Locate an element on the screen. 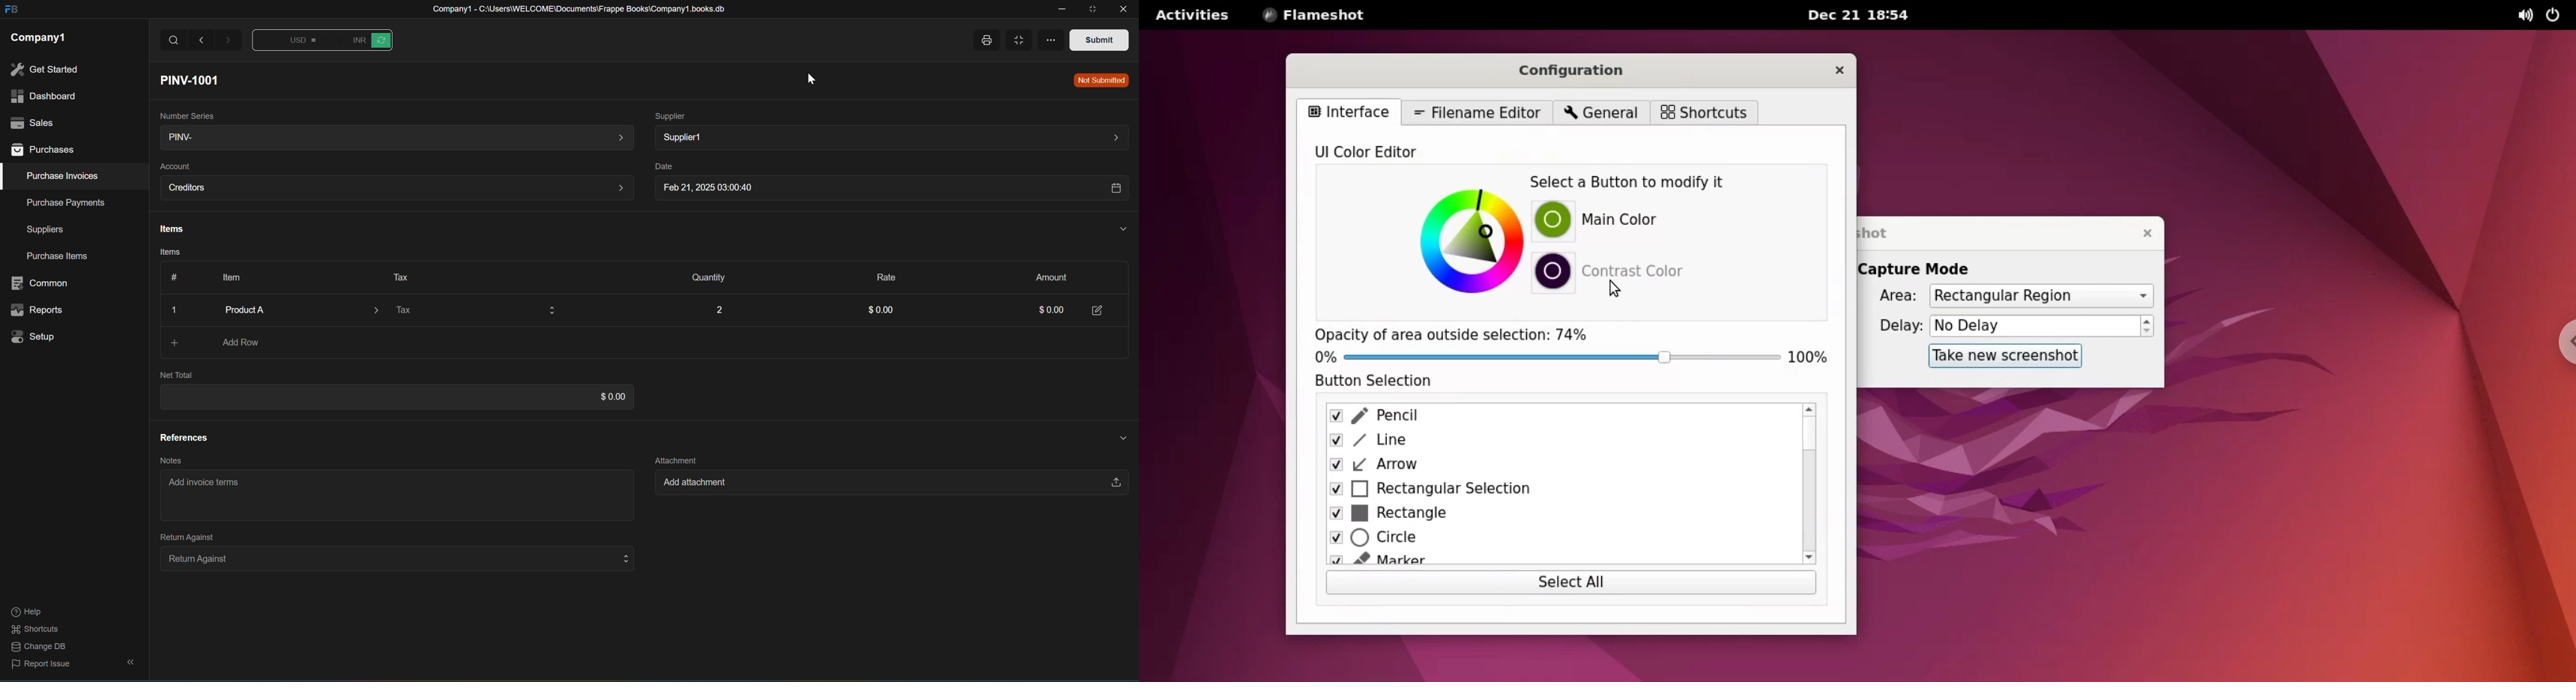 The image size is (2576, 700). Number Series is located at coordinates (185, 114).